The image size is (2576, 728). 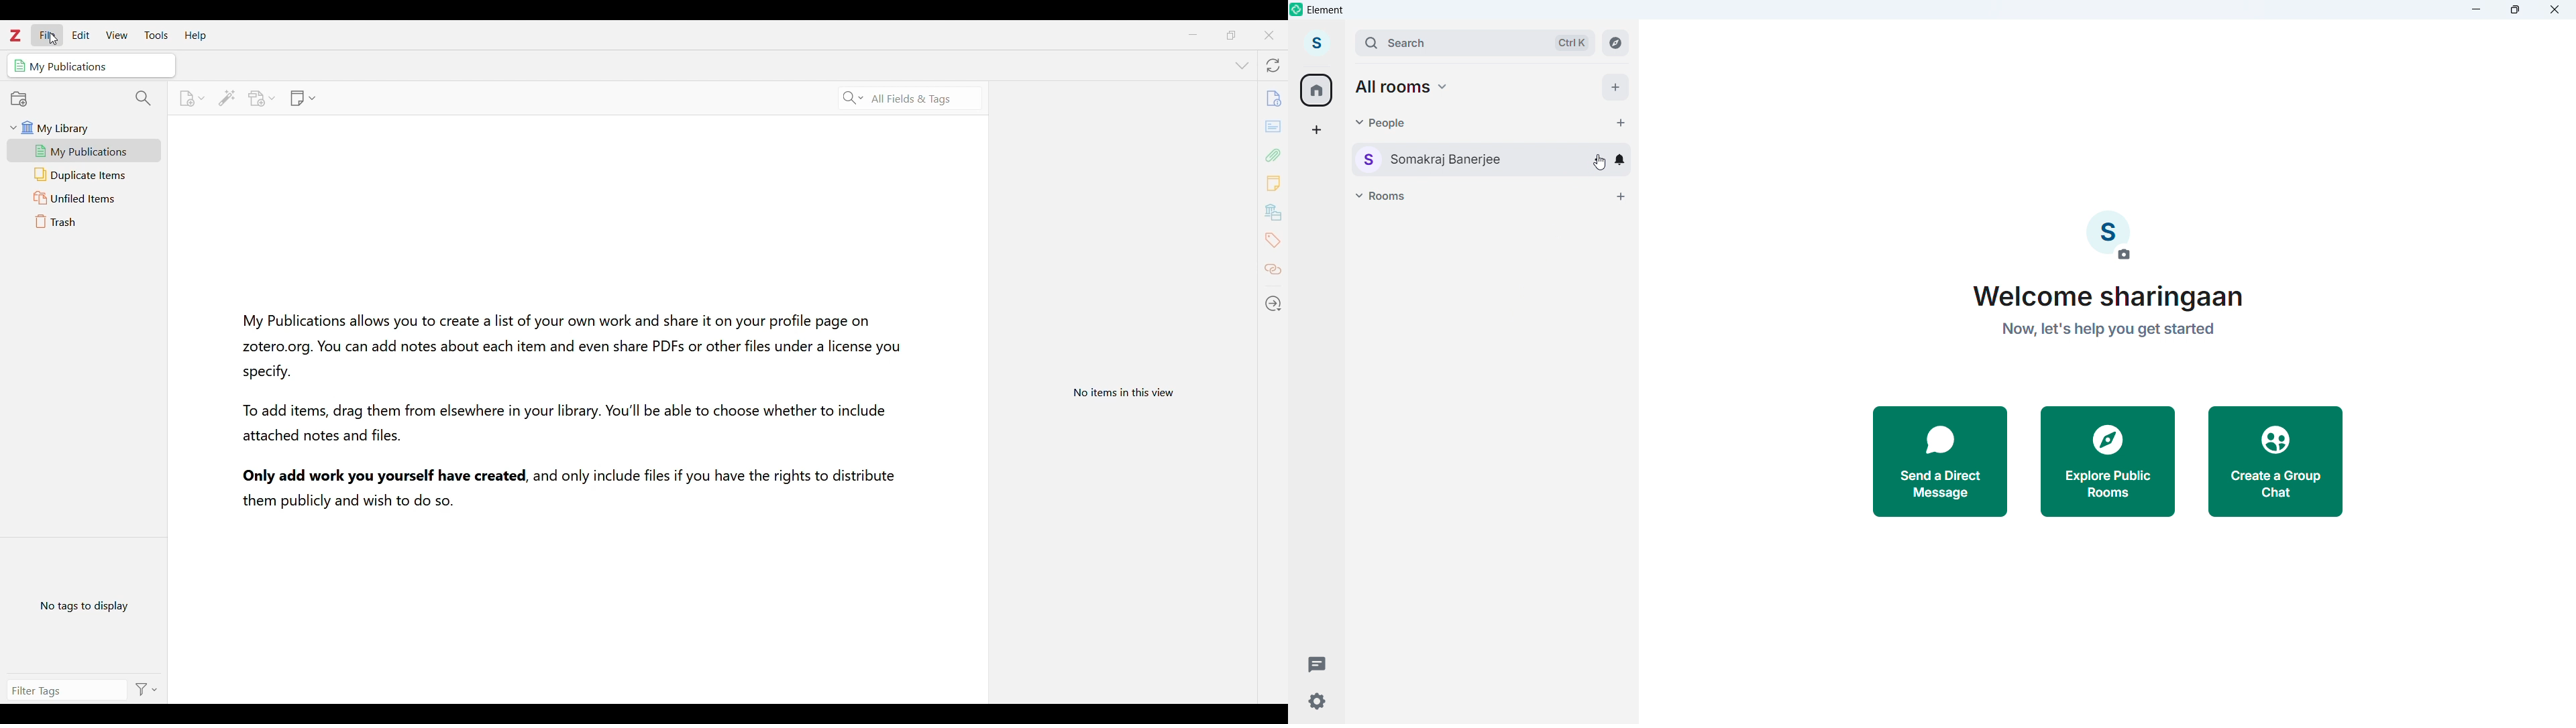 I want to click on account , so click(x=1319, y=42).